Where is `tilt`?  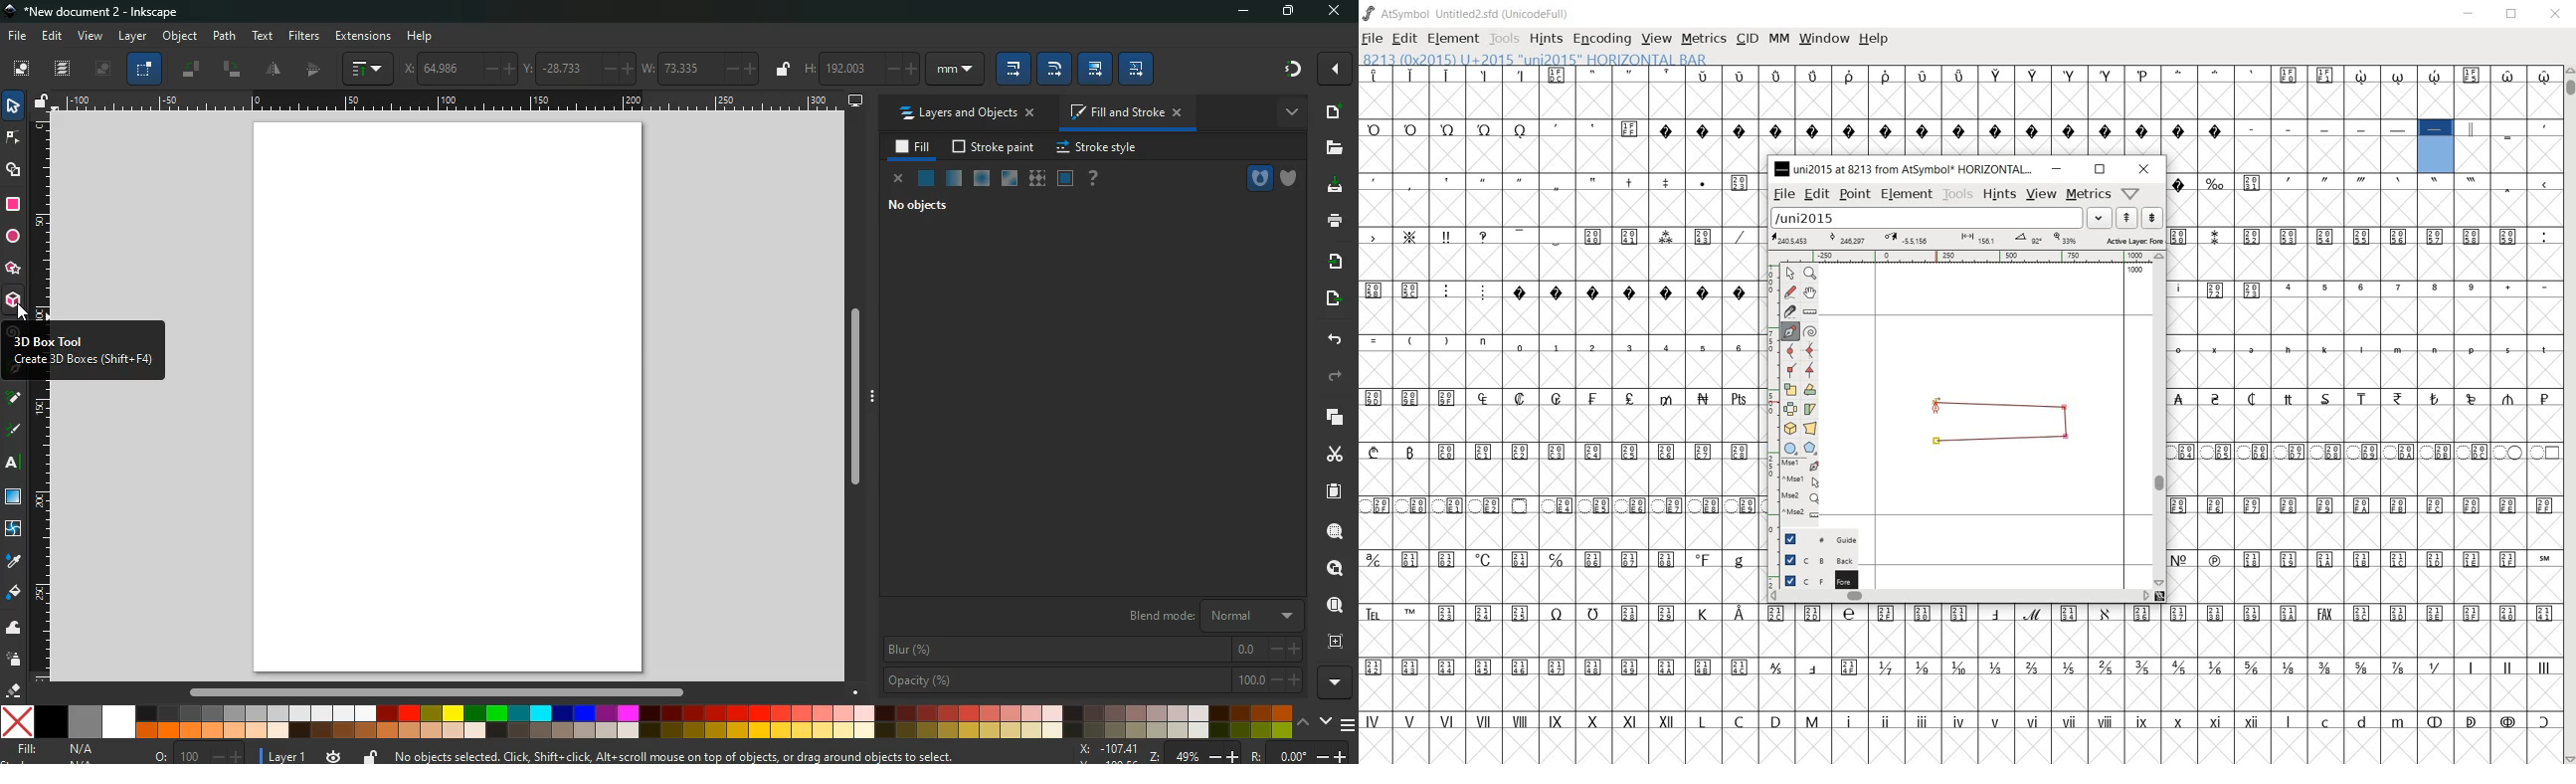 tilt is located at coordinates (193, 69).